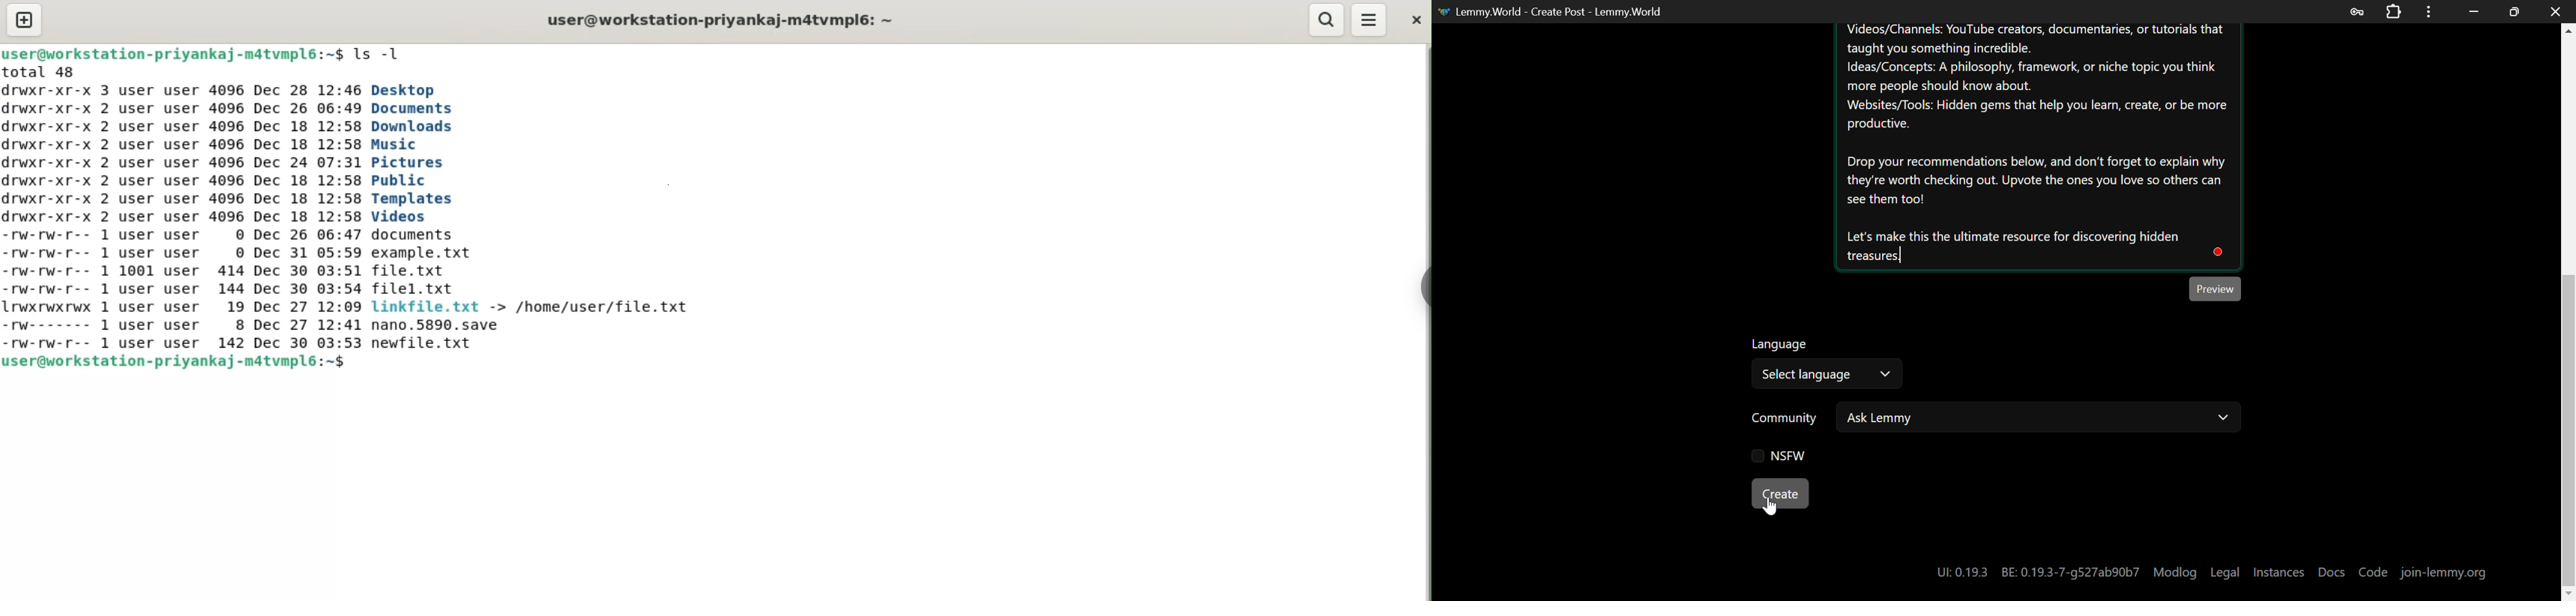 This screenshot has width=2576, height=616. What do you see at coordinates (2217, 288) in the screenshot?
I see `Preview` at bounding box center [2217, 288].